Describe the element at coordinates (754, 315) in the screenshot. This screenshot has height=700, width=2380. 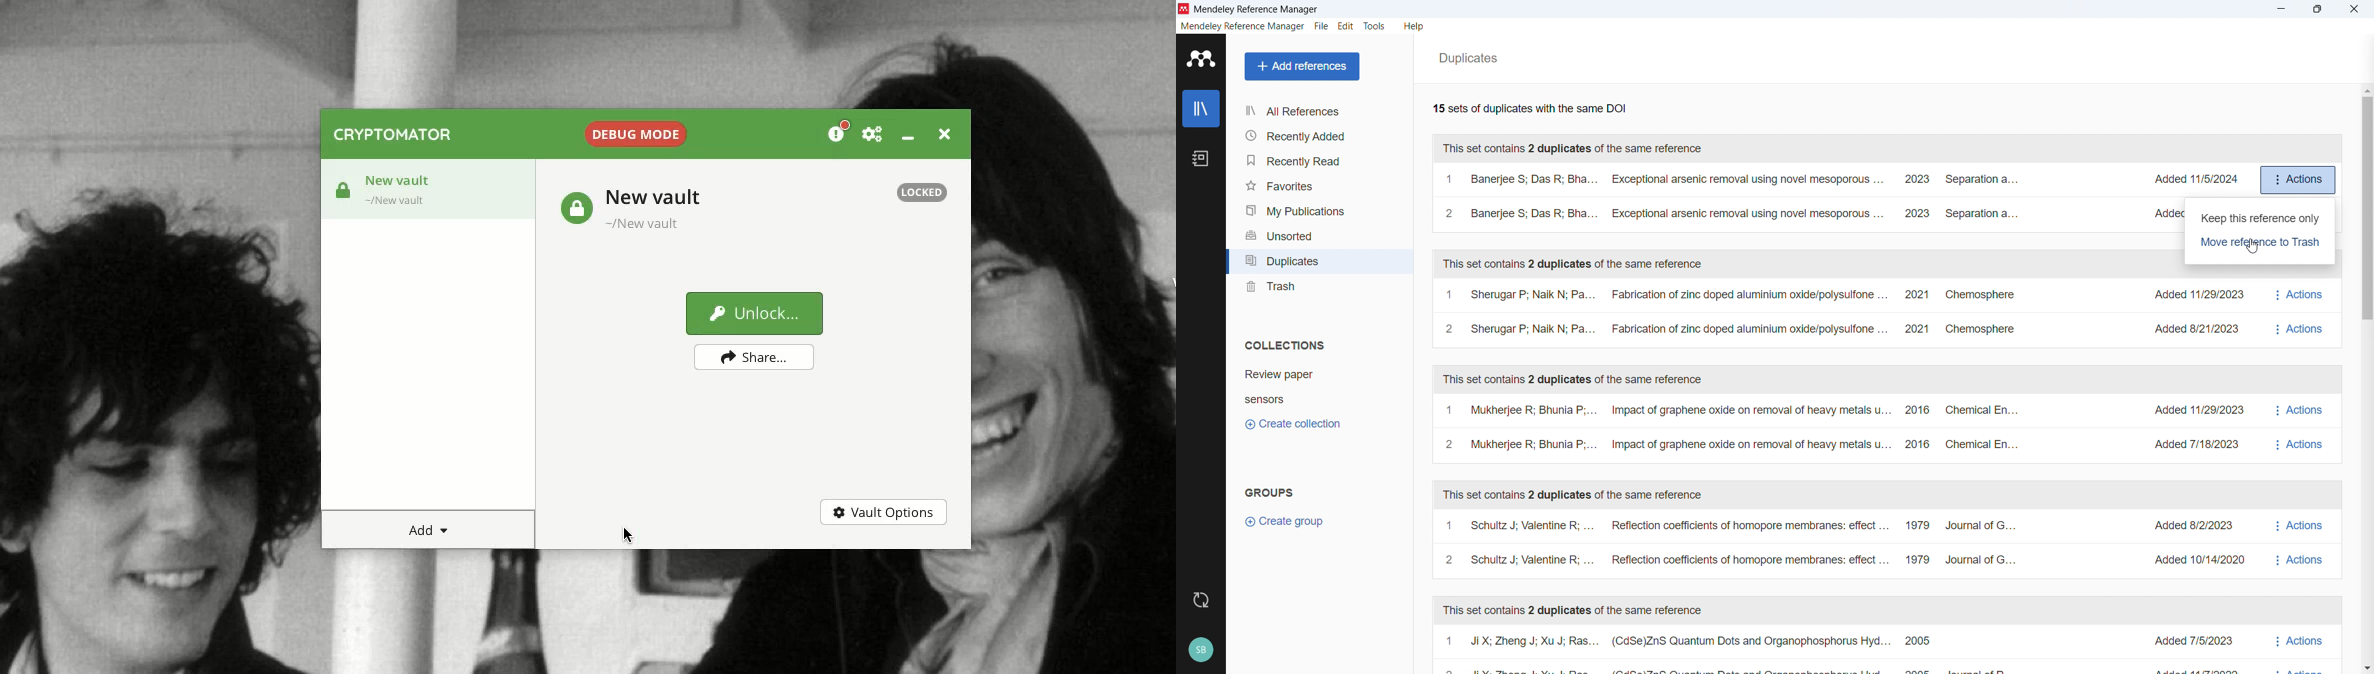
I see `Unlock` at that location.